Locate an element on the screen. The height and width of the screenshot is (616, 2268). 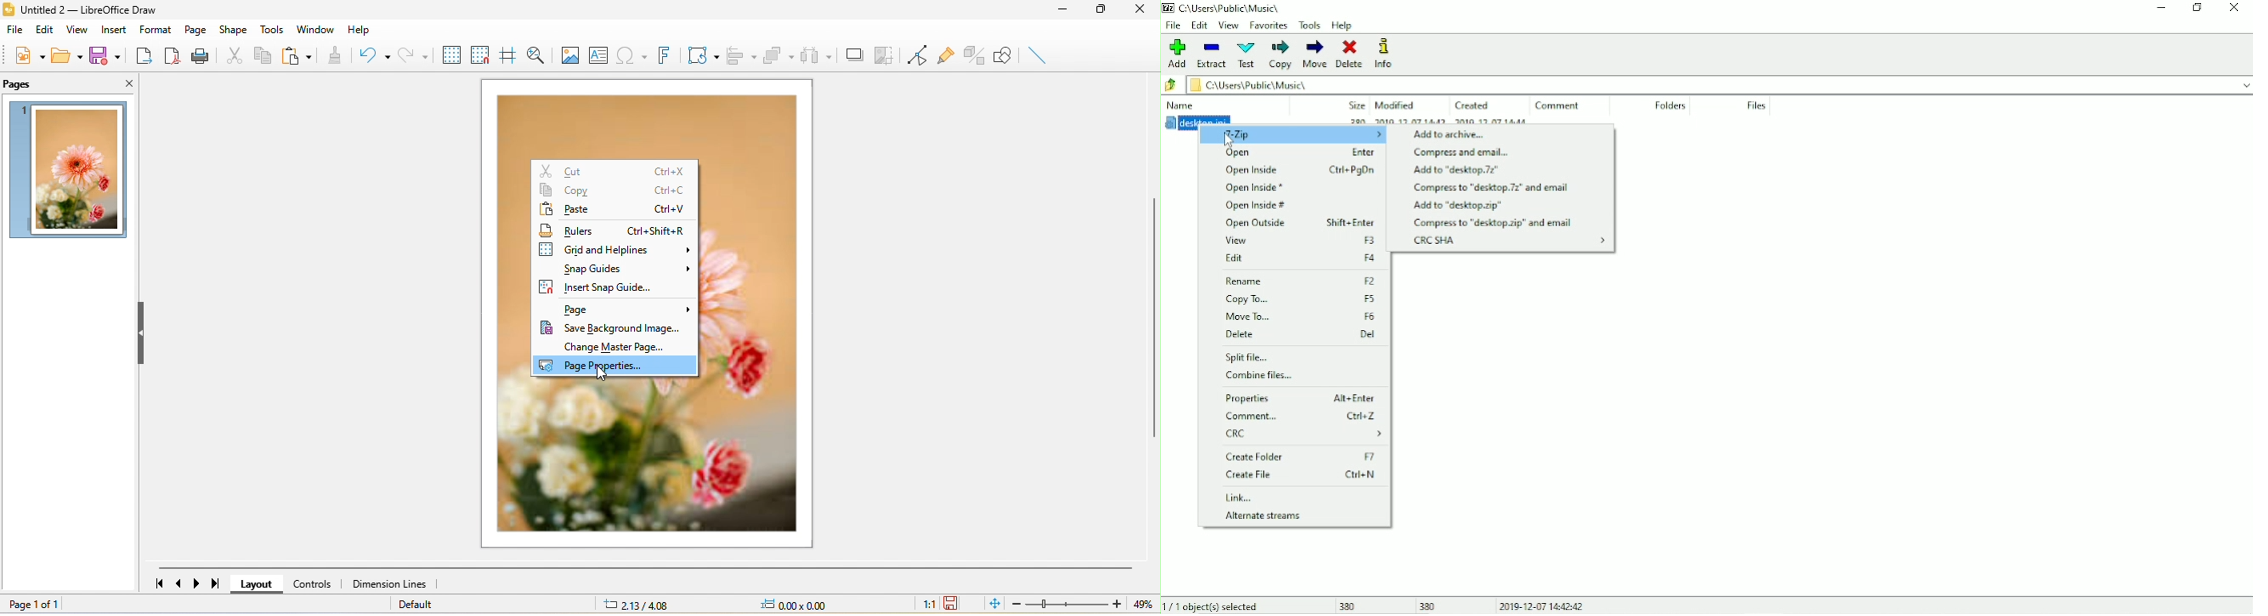
Copy To is located at coordinates (1302, 299).